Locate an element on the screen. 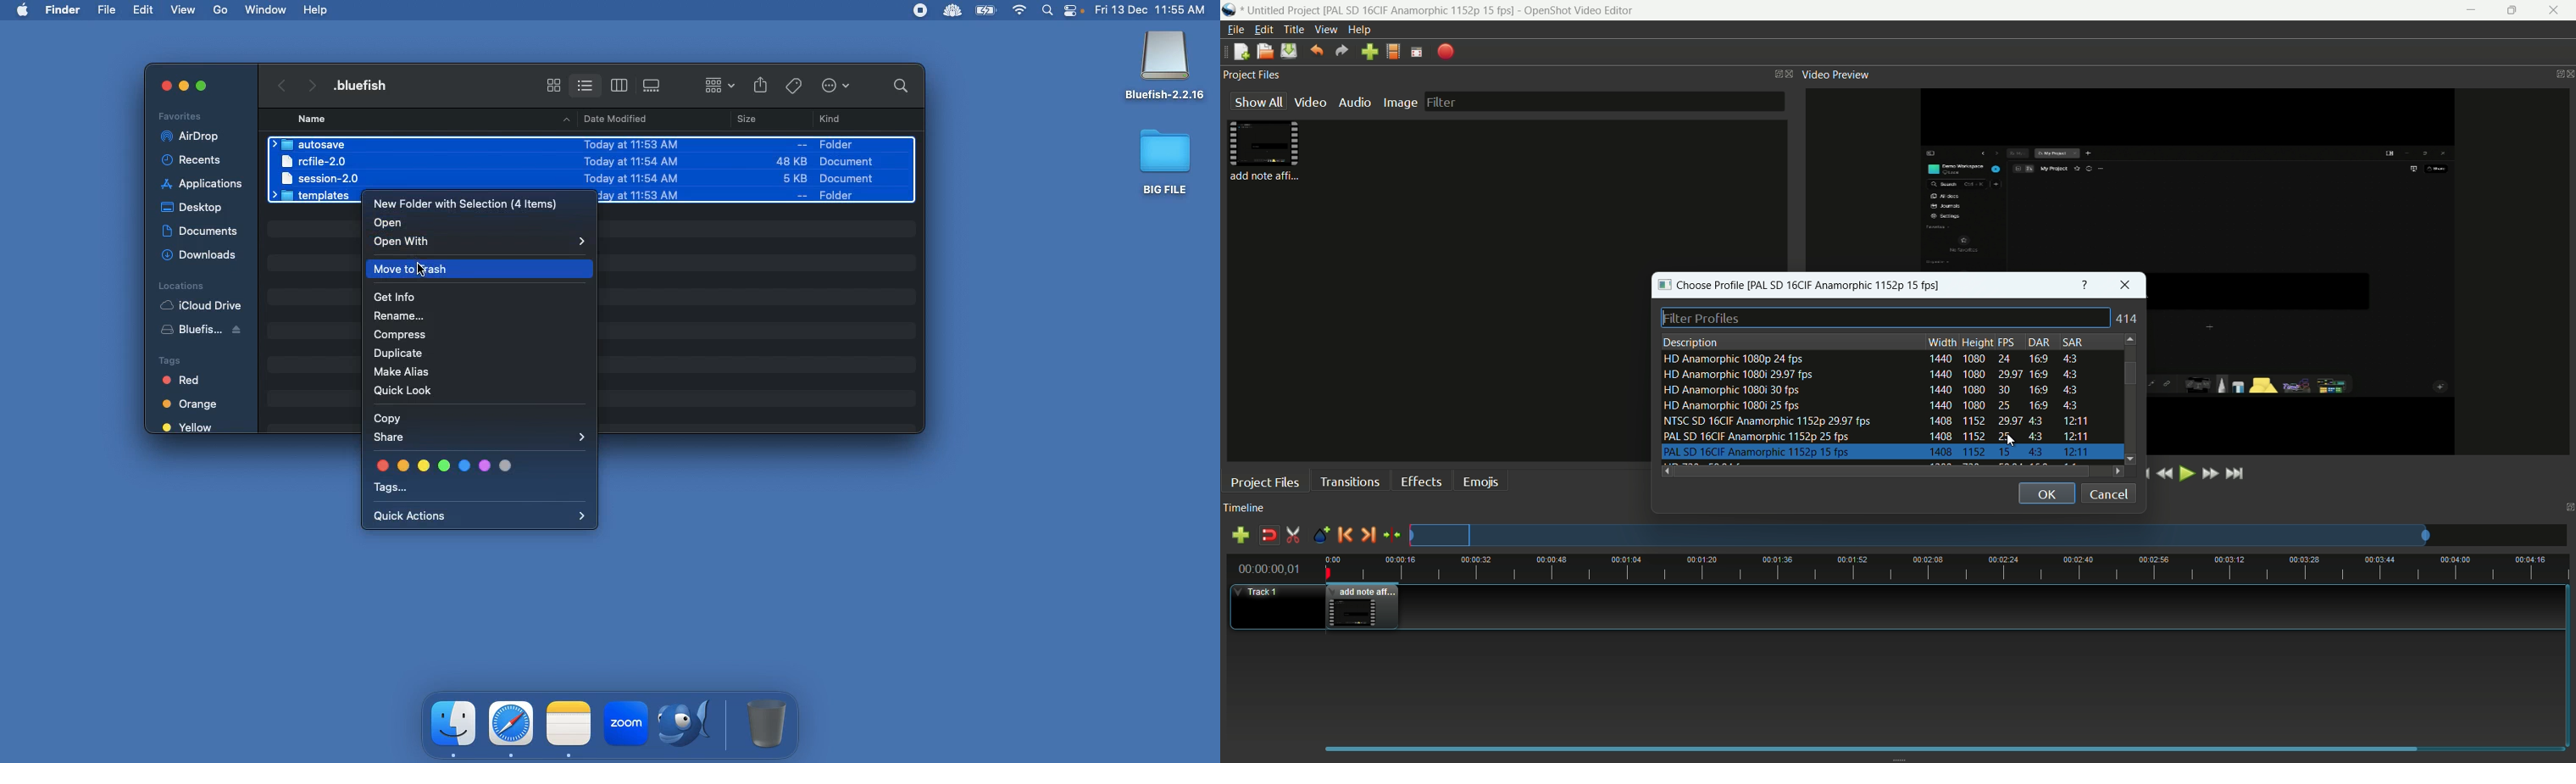 Image resolution: width=2576 pixels, height=784 pixels. options is located at coordinates (839, 86).